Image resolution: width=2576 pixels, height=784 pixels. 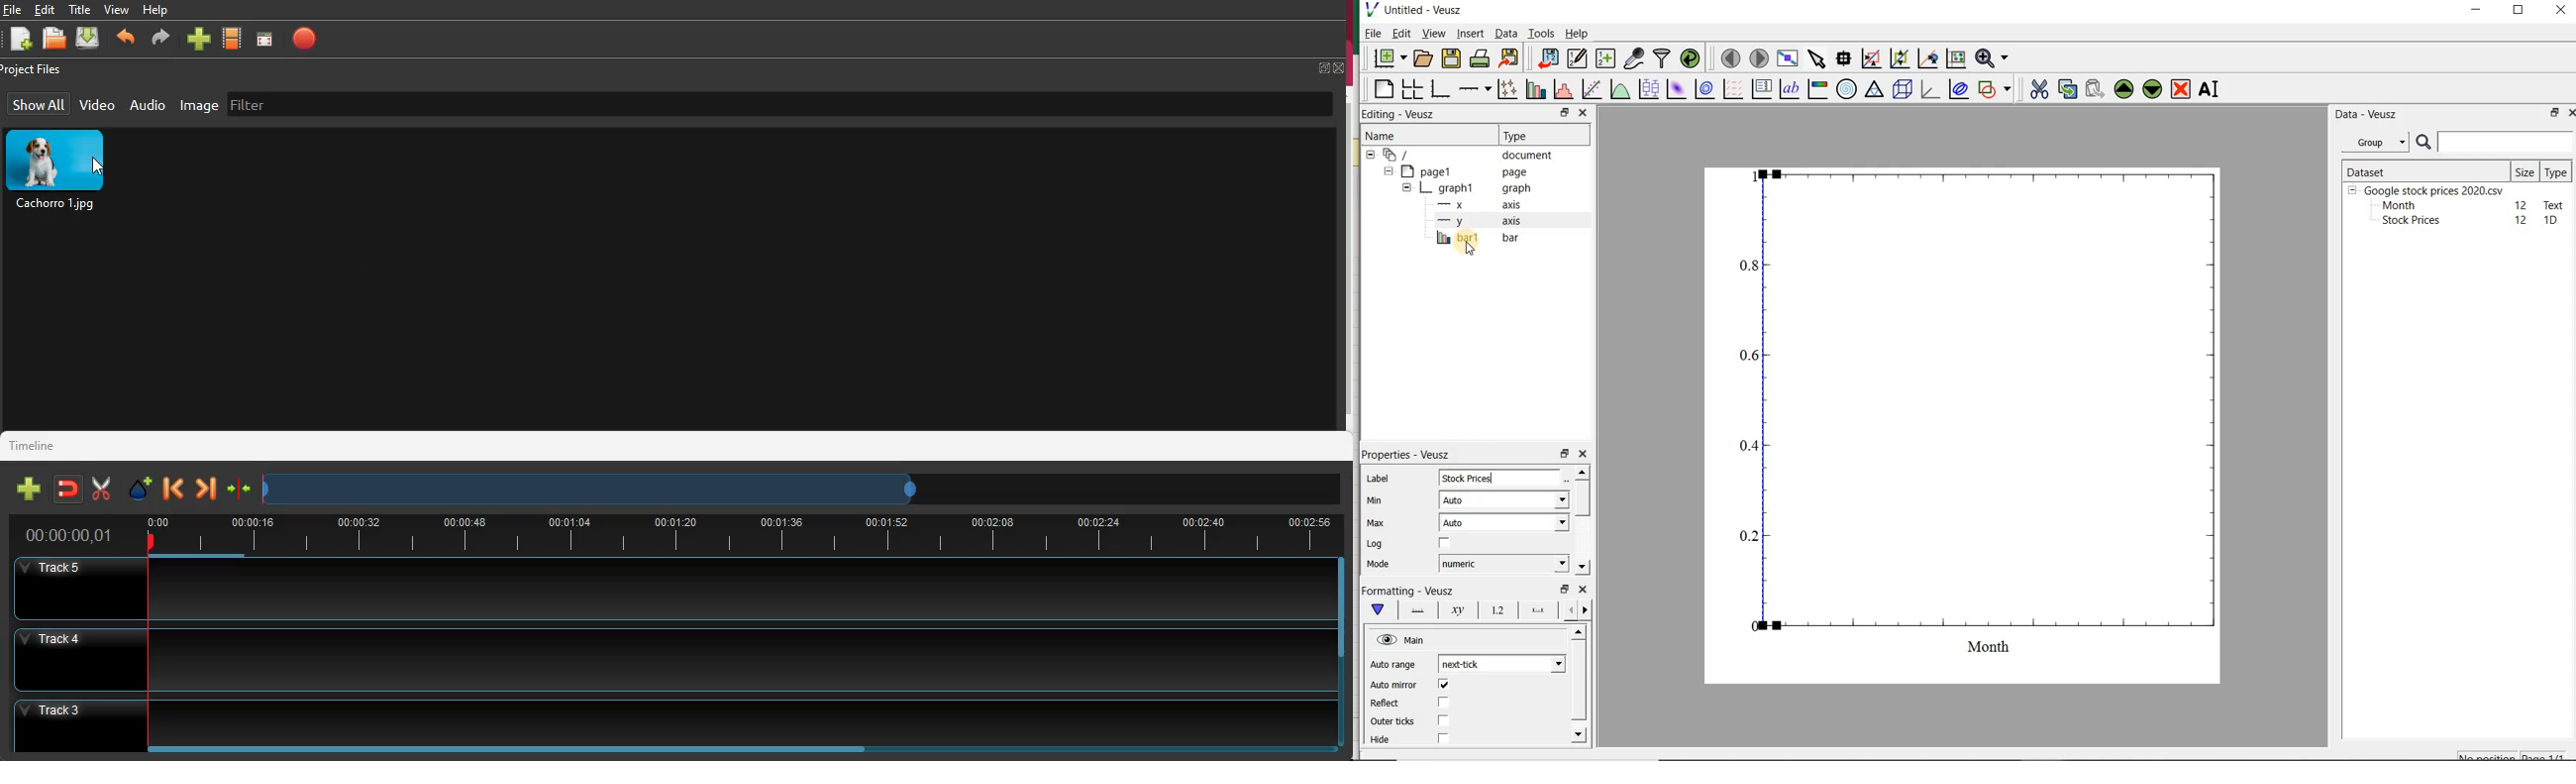 I want to click on 3d graph, so click(x=1930, y=90).